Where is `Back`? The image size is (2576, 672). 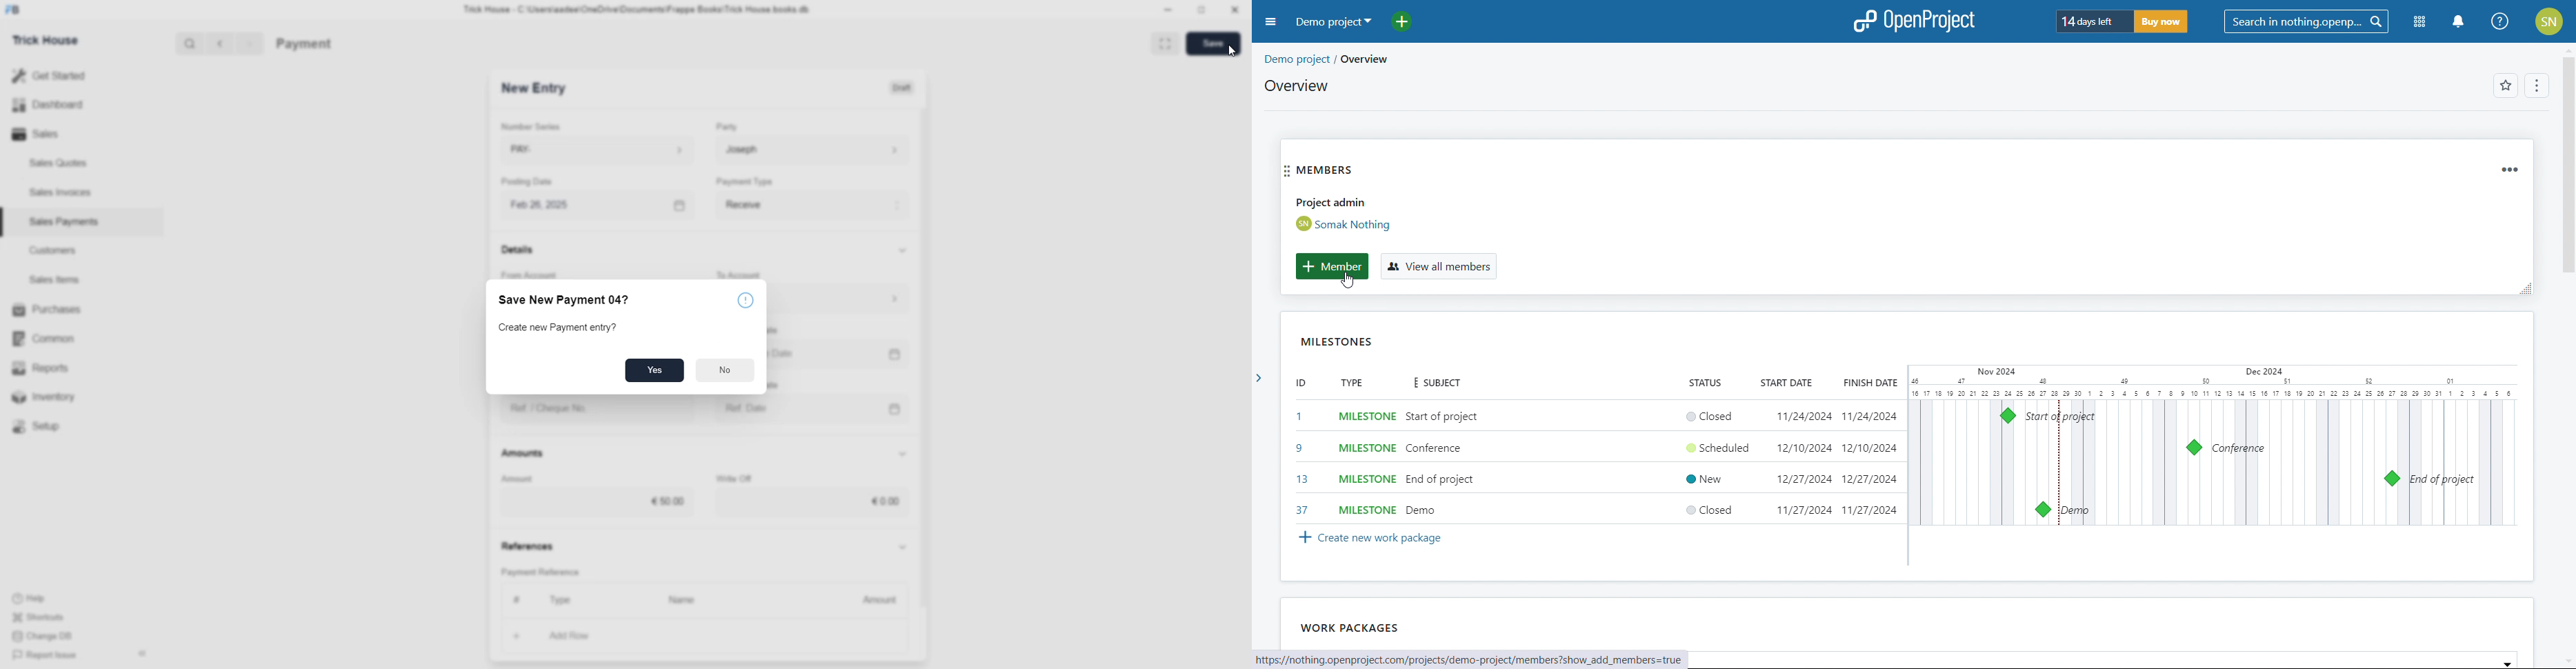
Back is located at coordinates (220, 44).